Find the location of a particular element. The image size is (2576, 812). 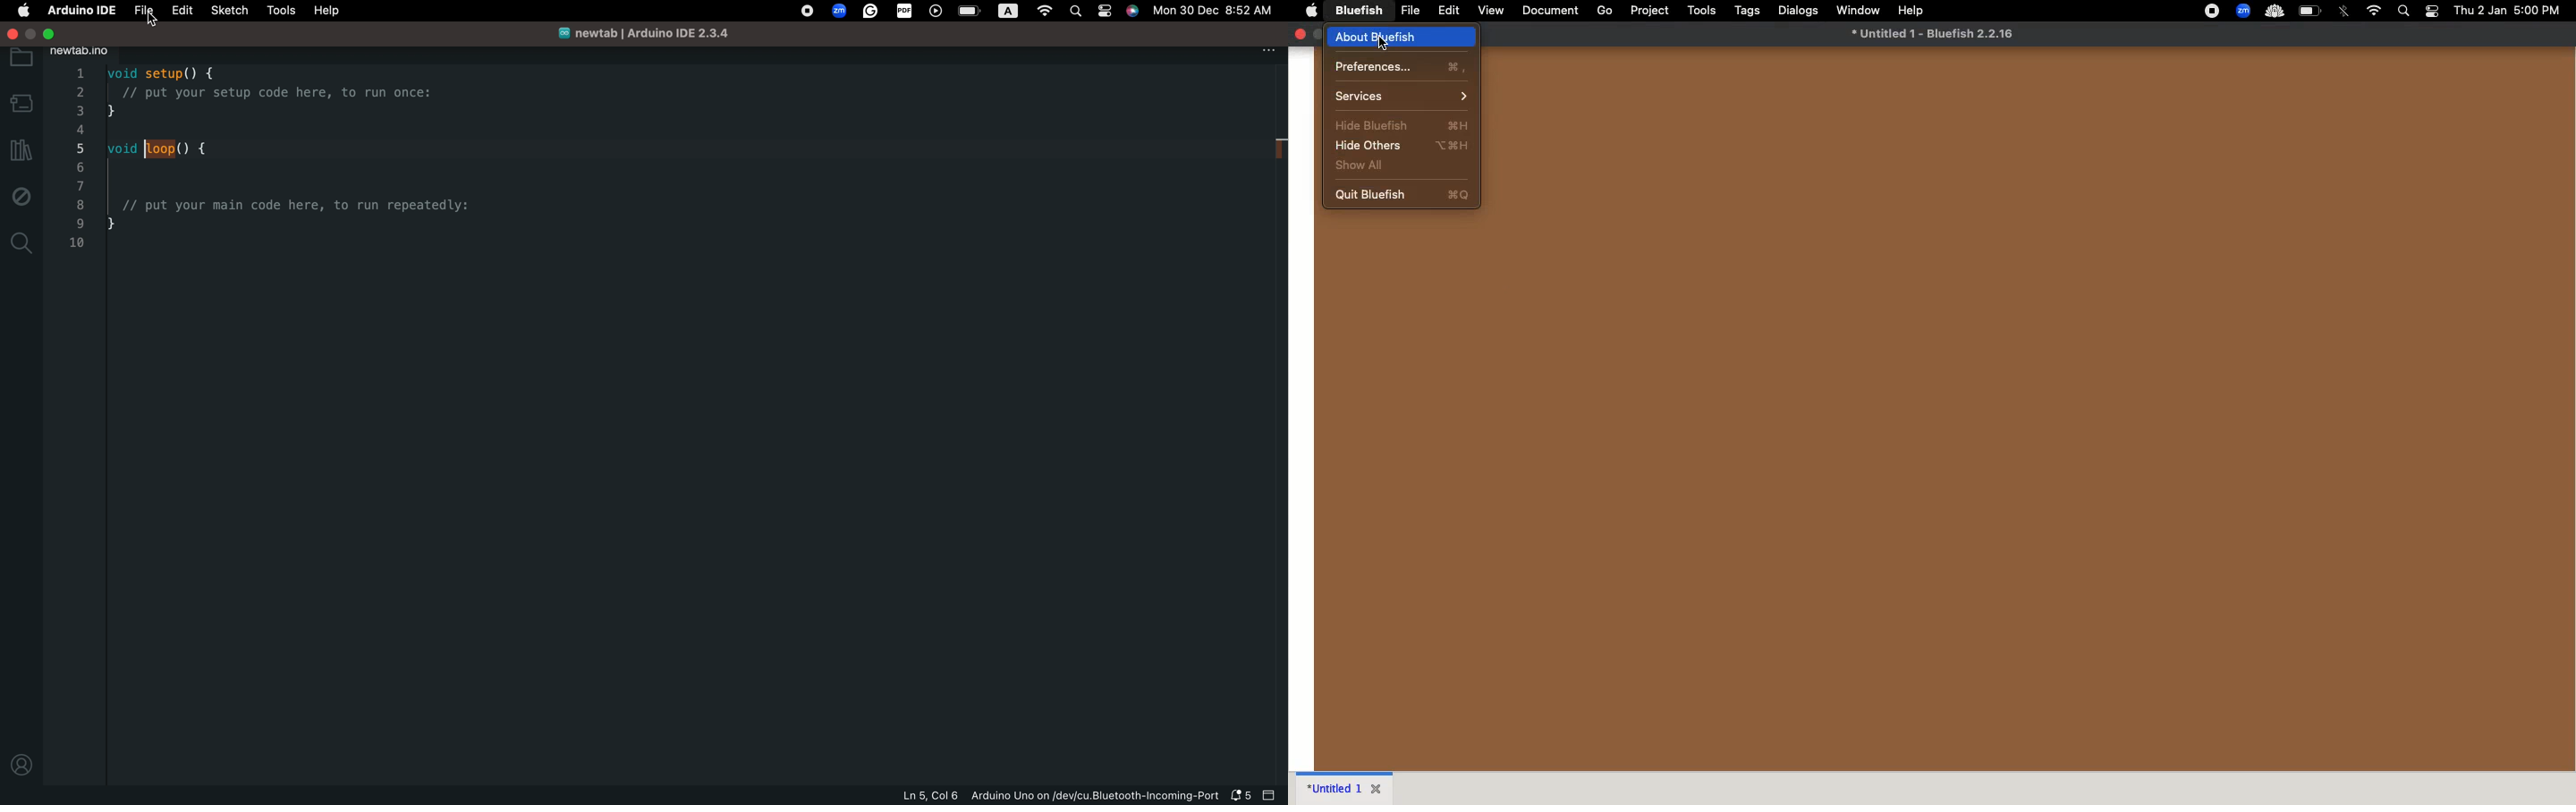

services is located at coordinates (1402, 97).